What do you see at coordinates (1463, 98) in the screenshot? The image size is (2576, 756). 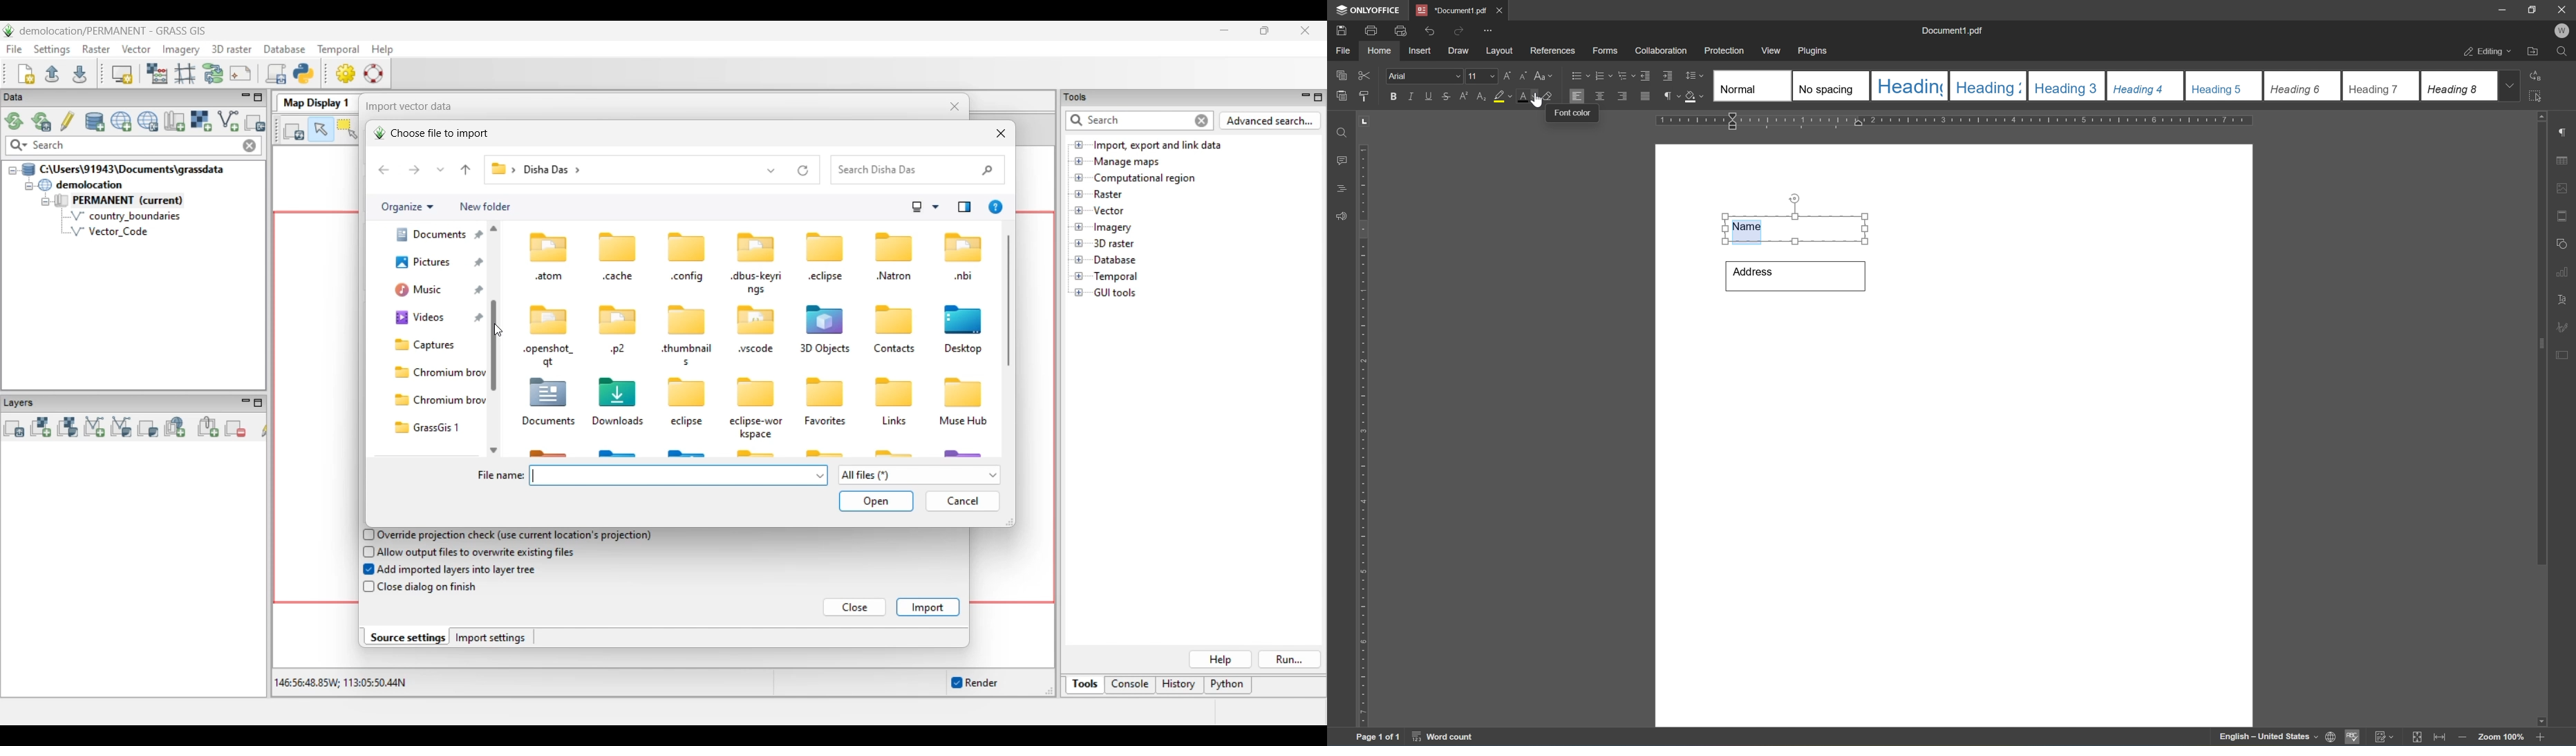 I see `superscript` at bounding box center [1463, 98].